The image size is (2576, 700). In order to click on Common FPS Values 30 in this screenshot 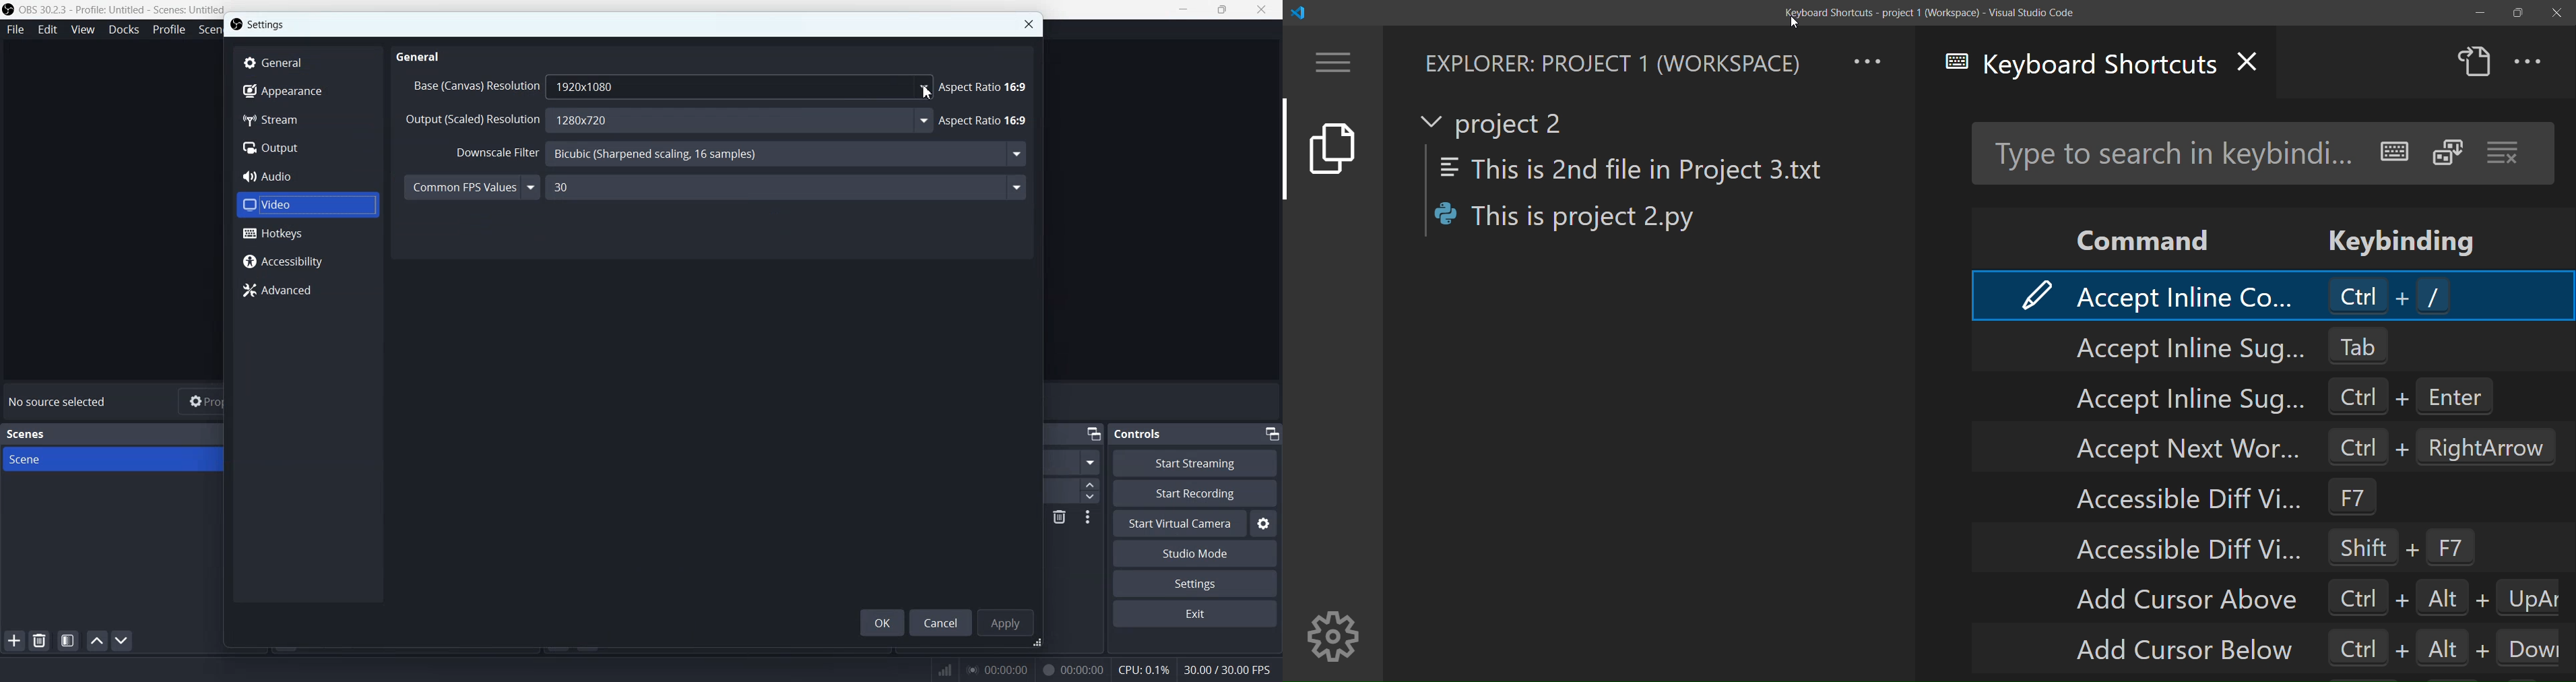, I will do `click(716, 189)`.